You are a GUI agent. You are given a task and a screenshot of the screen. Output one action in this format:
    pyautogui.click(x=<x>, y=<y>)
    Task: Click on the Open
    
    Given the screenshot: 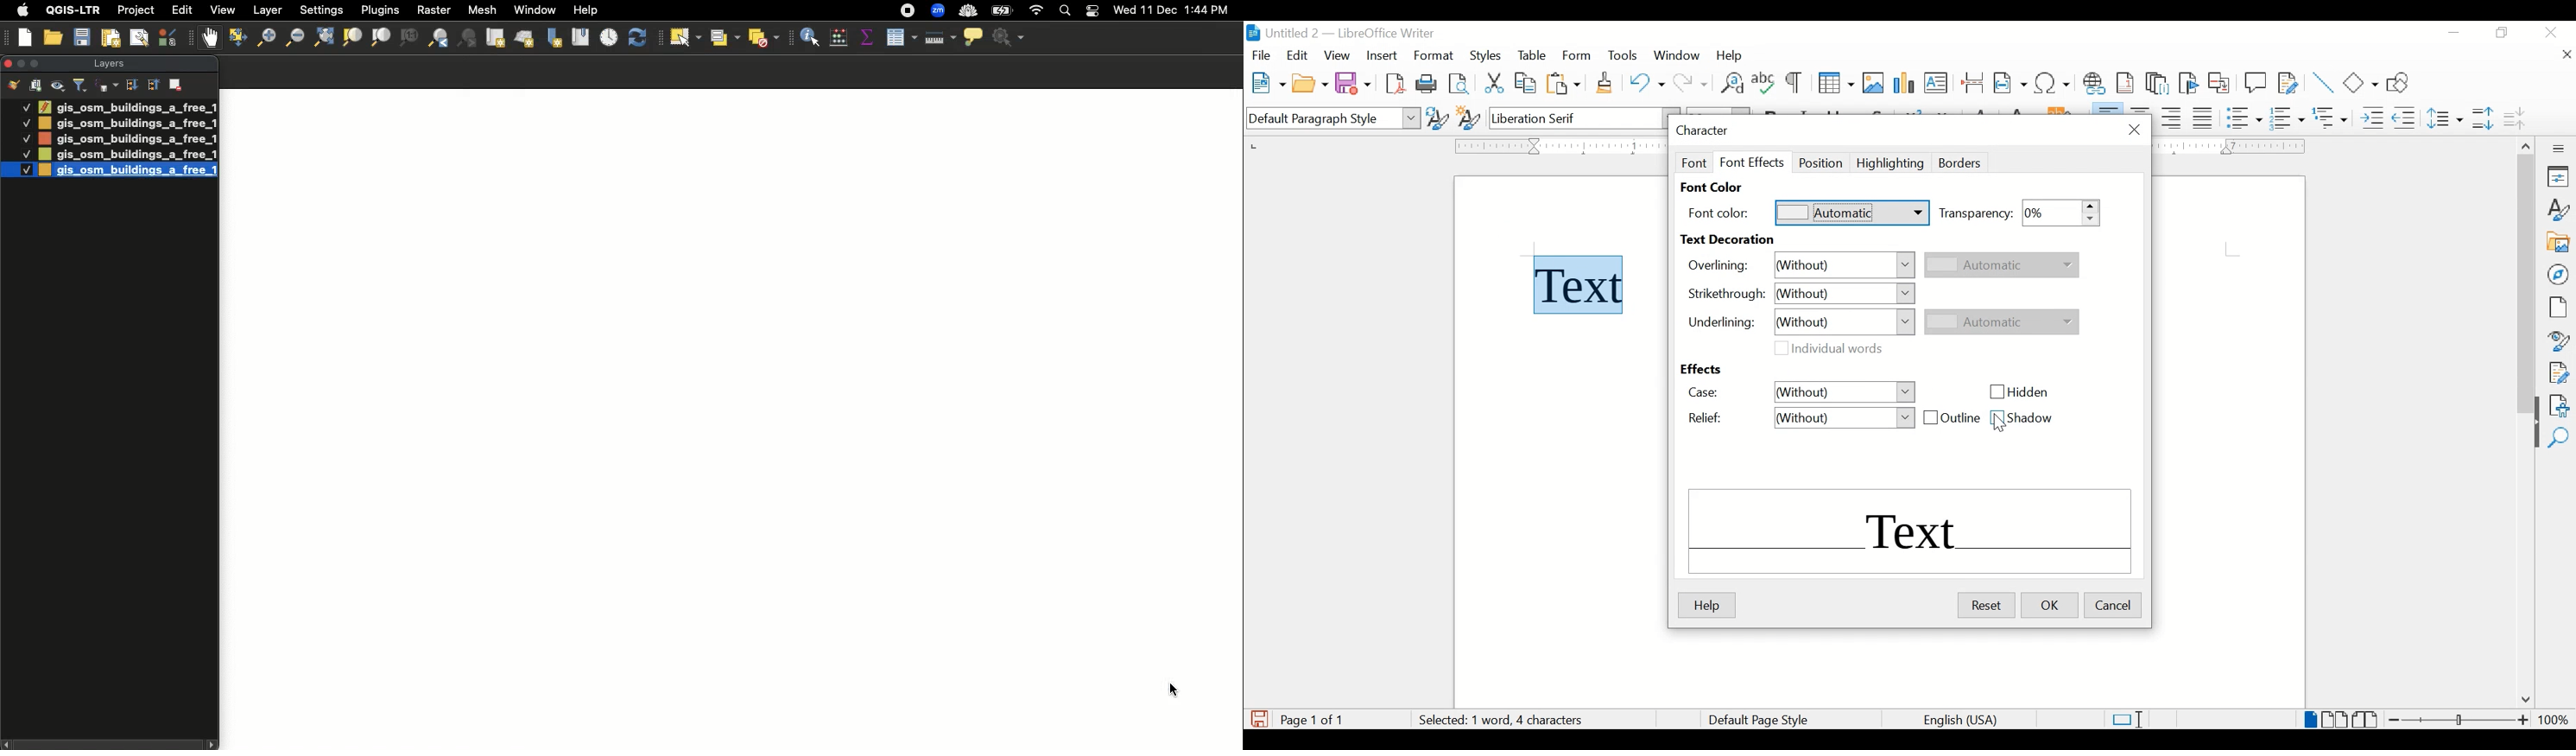 What is the action you would take?
    pyautogui.click(x=55, y=38)
    